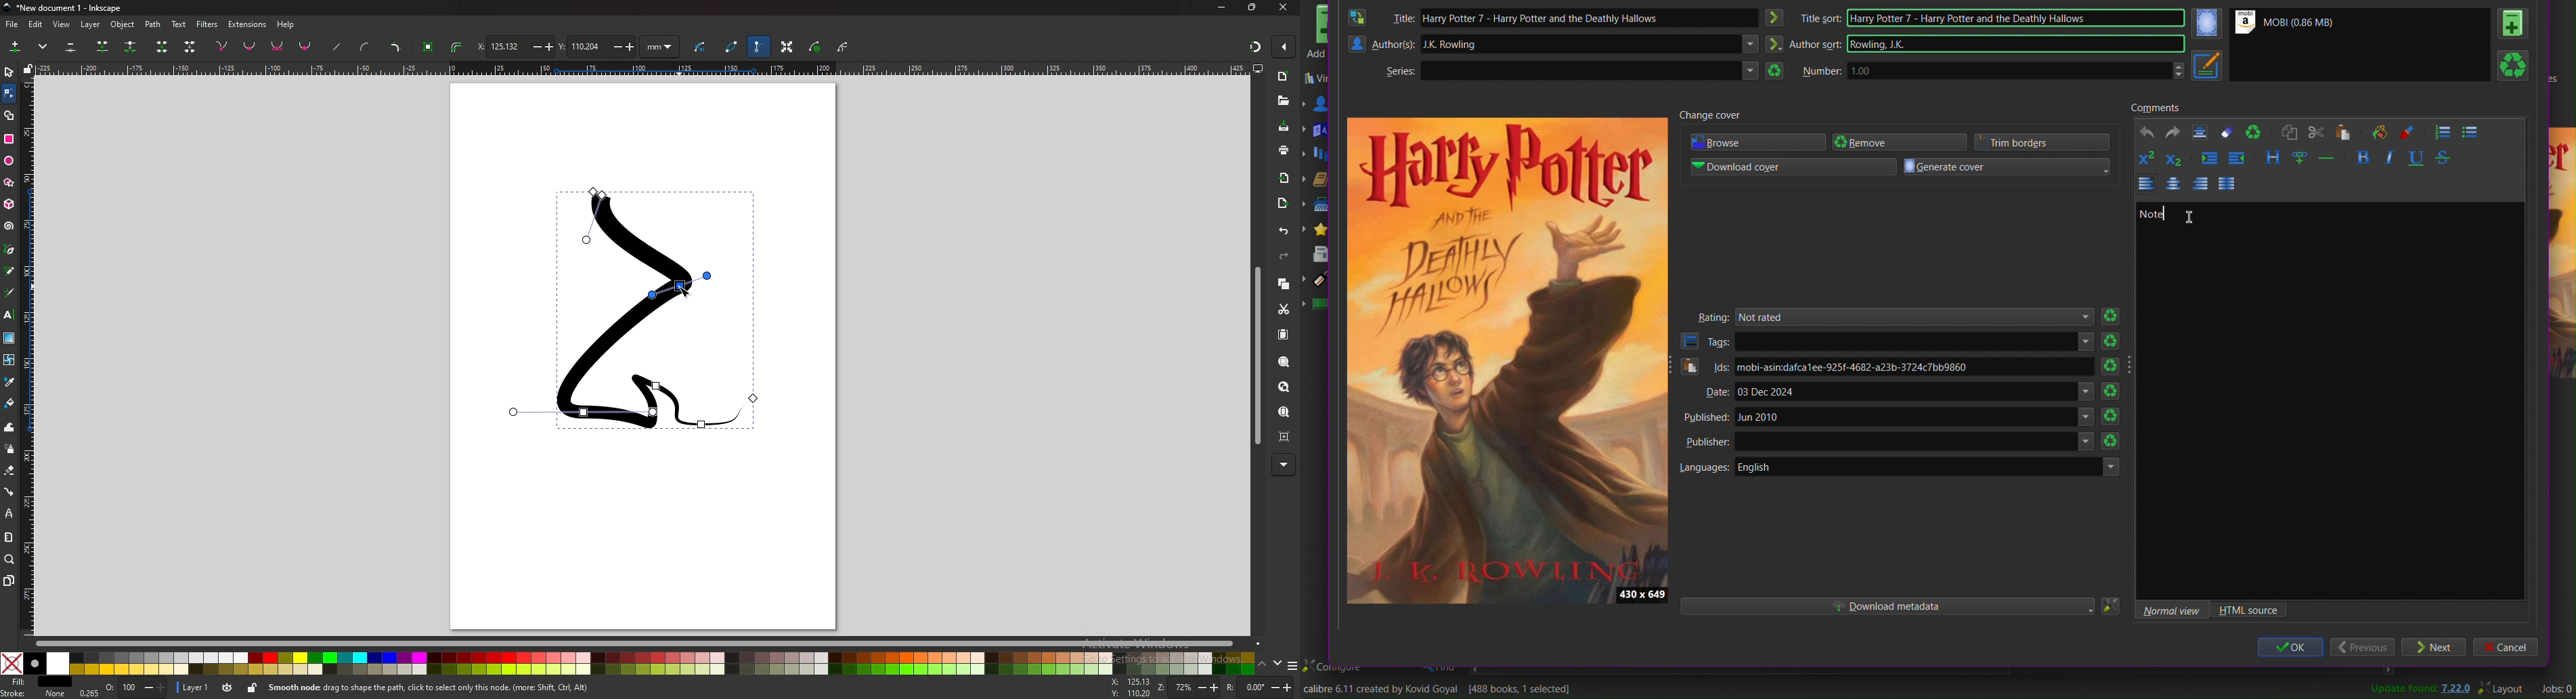  Describe the element at coordinates (9, 492) in the screenshot. I see `connector` at that location.